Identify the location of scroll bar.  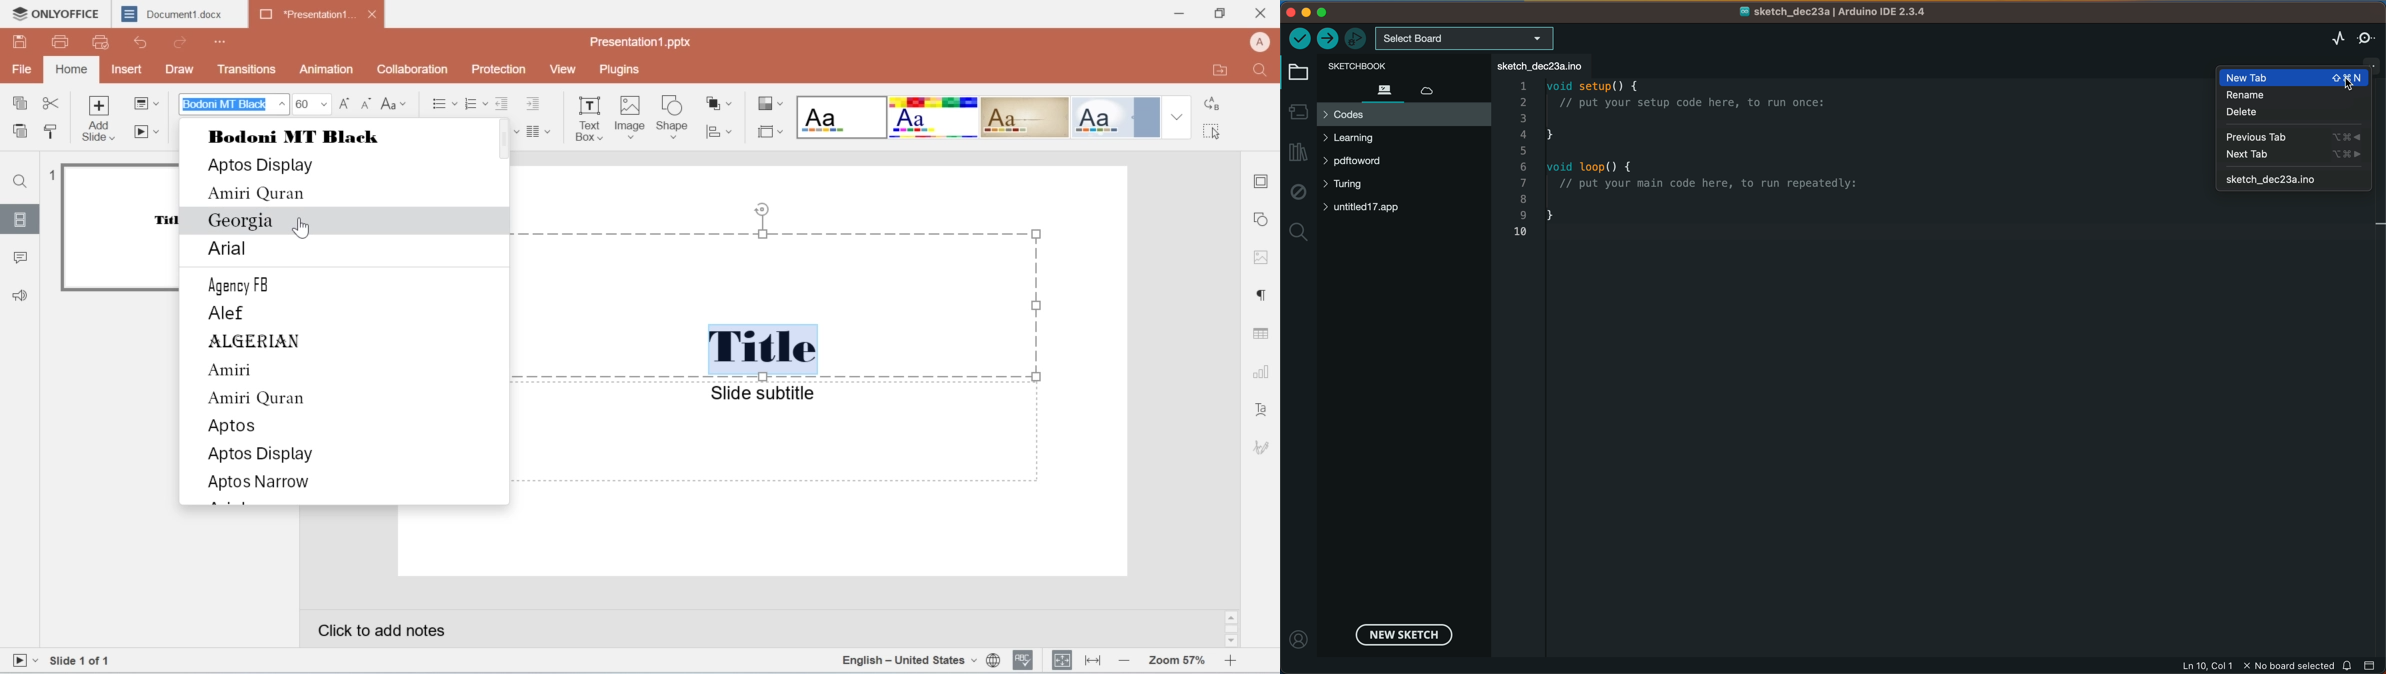
(1232, 629).